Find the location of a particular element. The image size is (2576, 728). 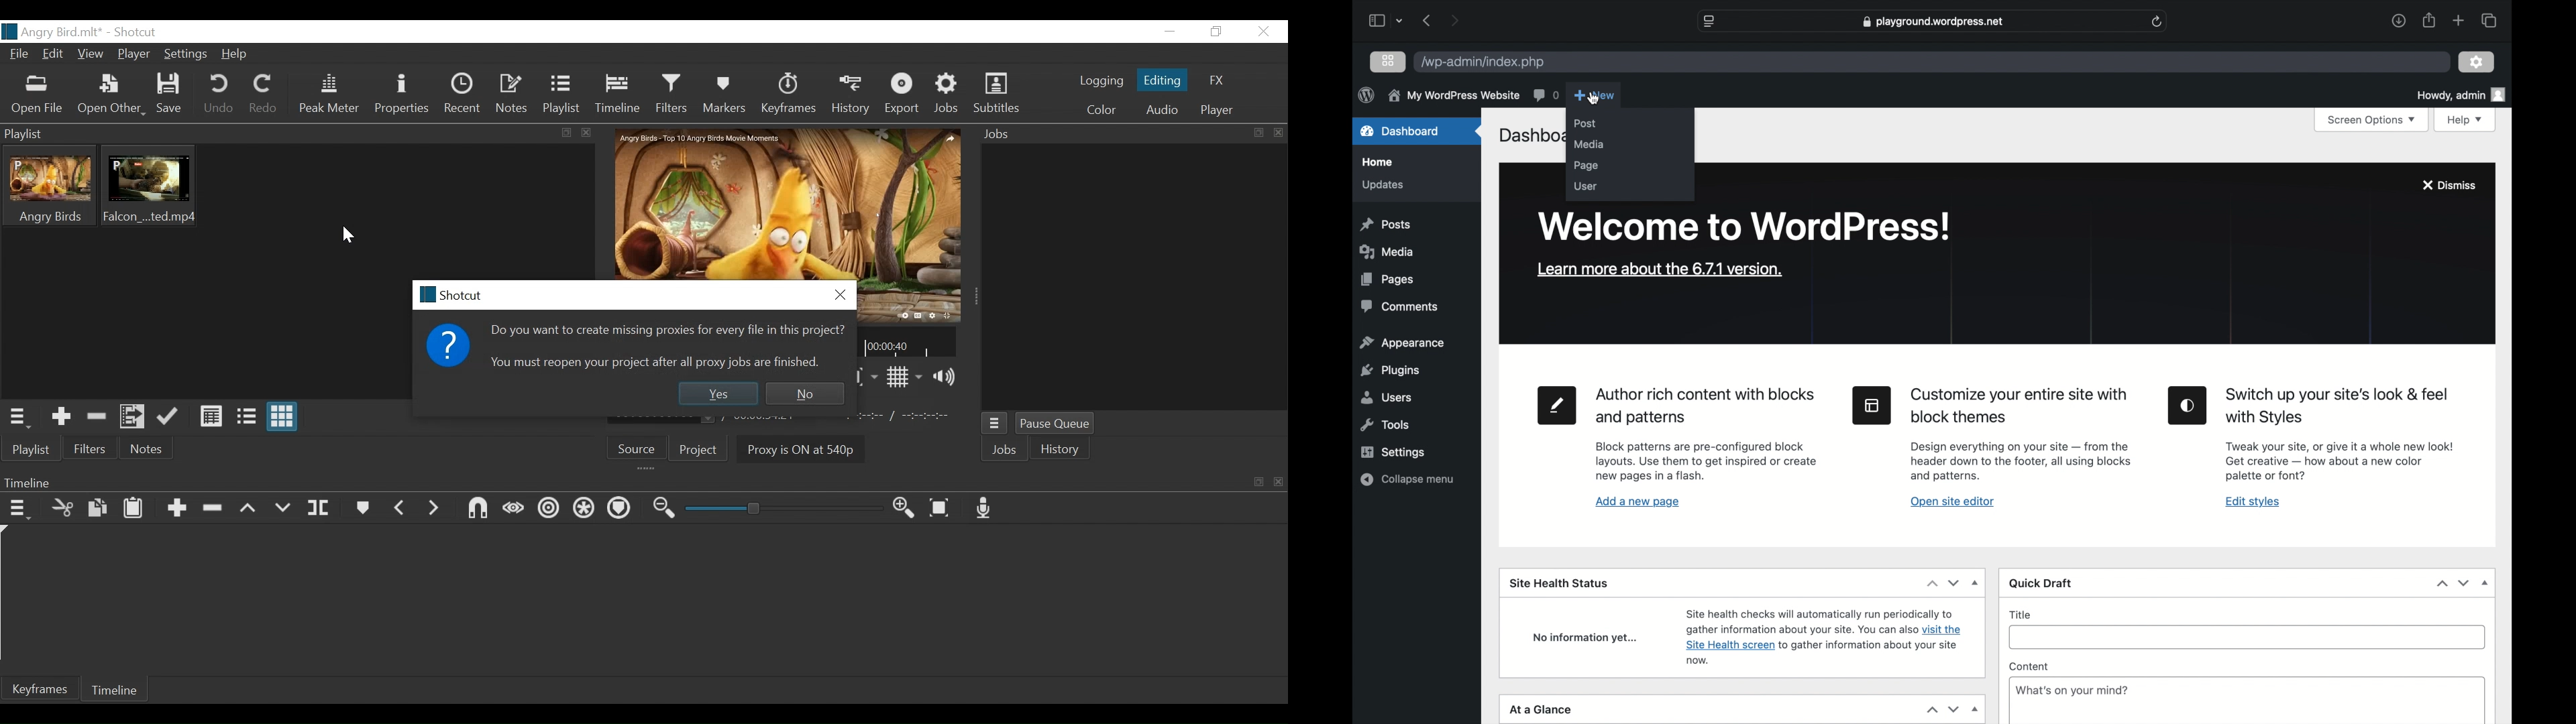

Source is located at coordinates (638, 448).